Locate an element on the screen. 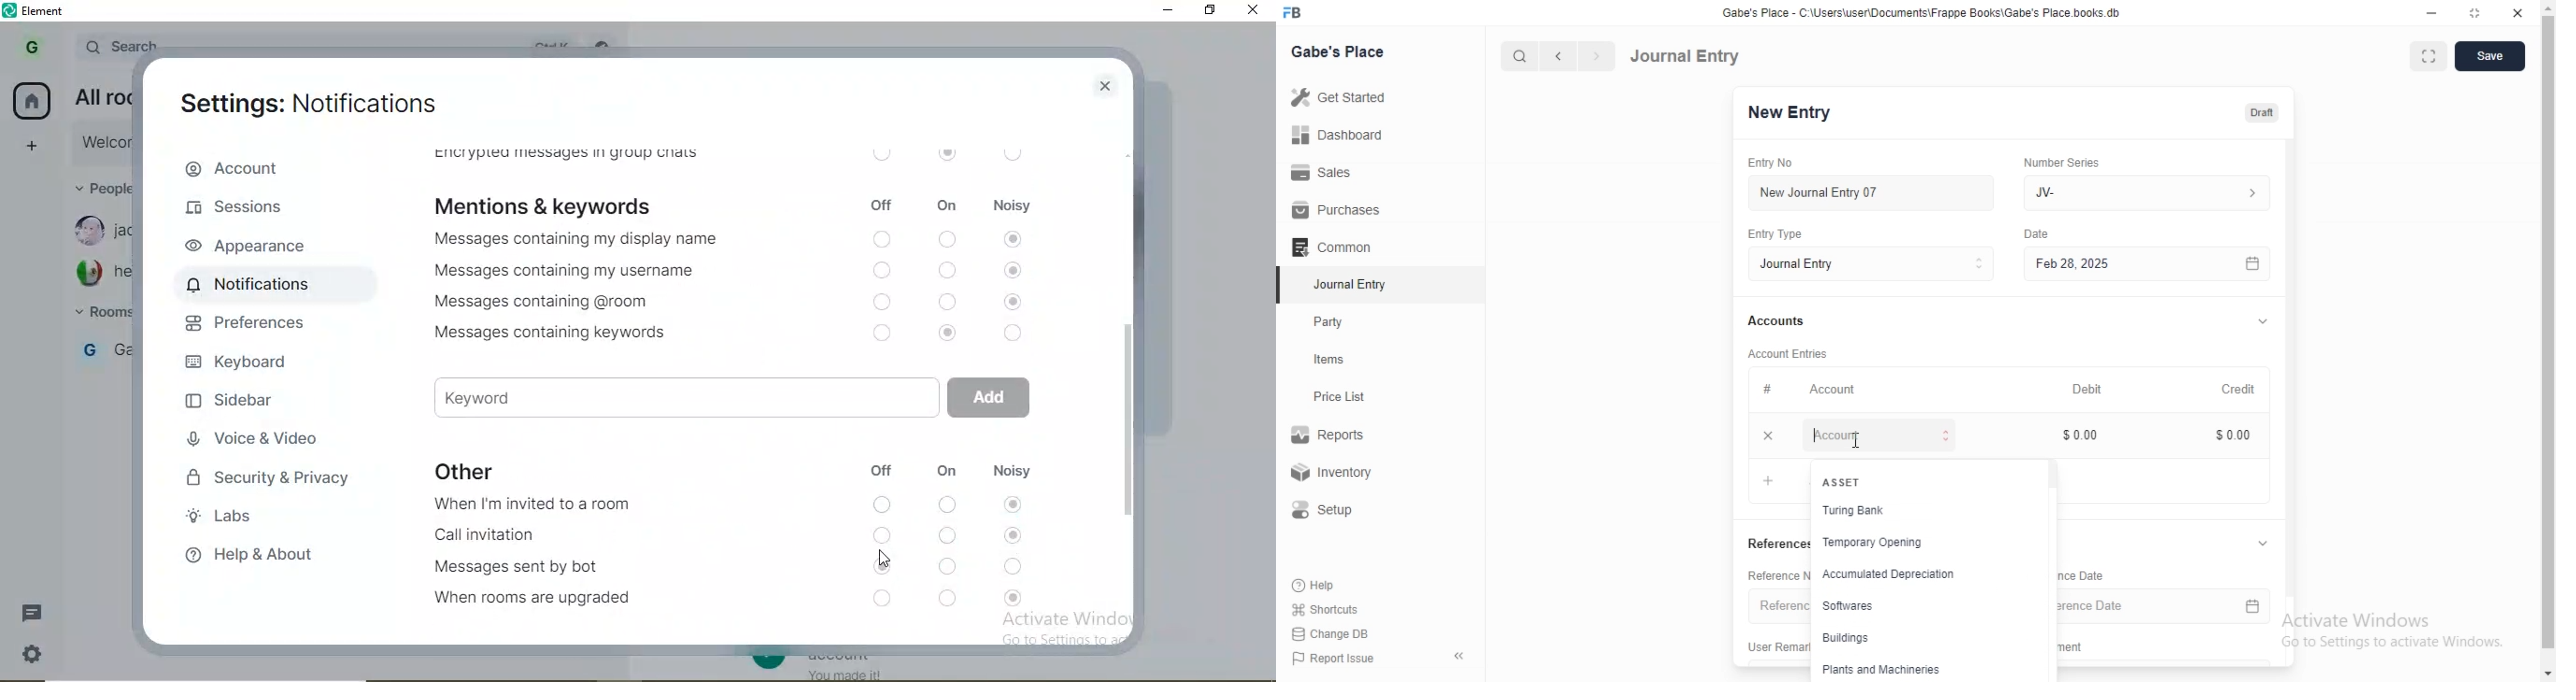 This screenshot has width=2576, height=700. element logo is located at coordinates (10, 11).